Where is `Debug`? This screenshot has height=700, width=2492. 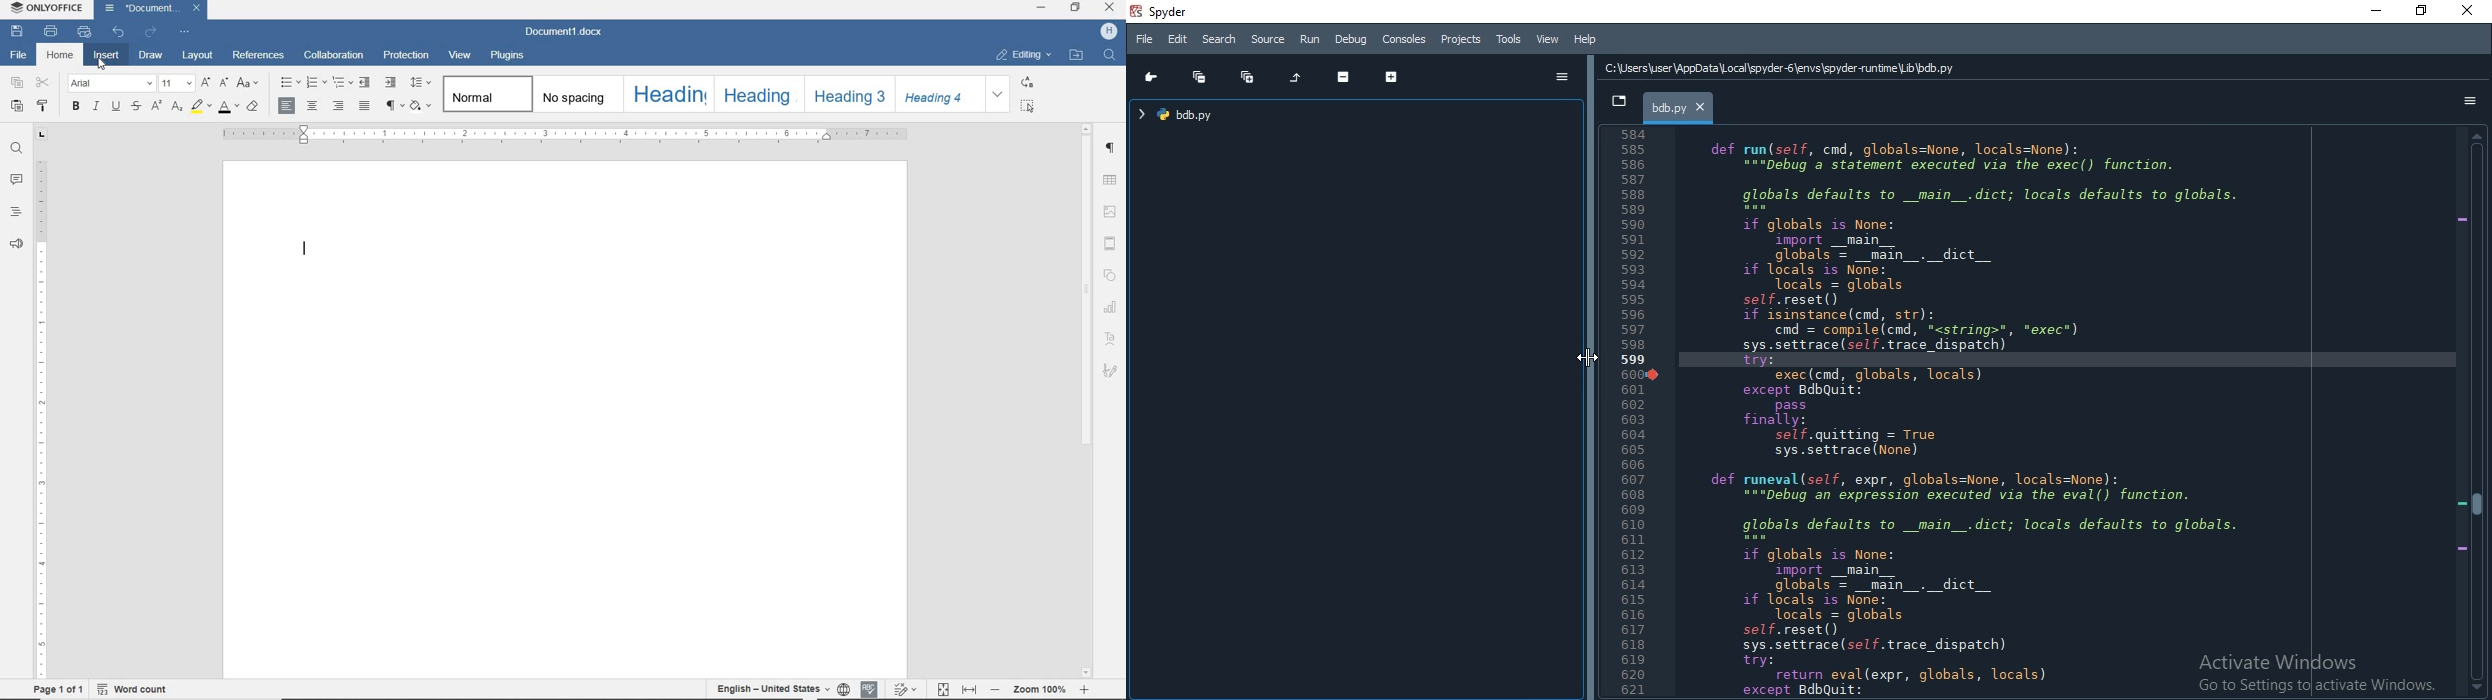
Debug is located at coordinates (1352, 39).